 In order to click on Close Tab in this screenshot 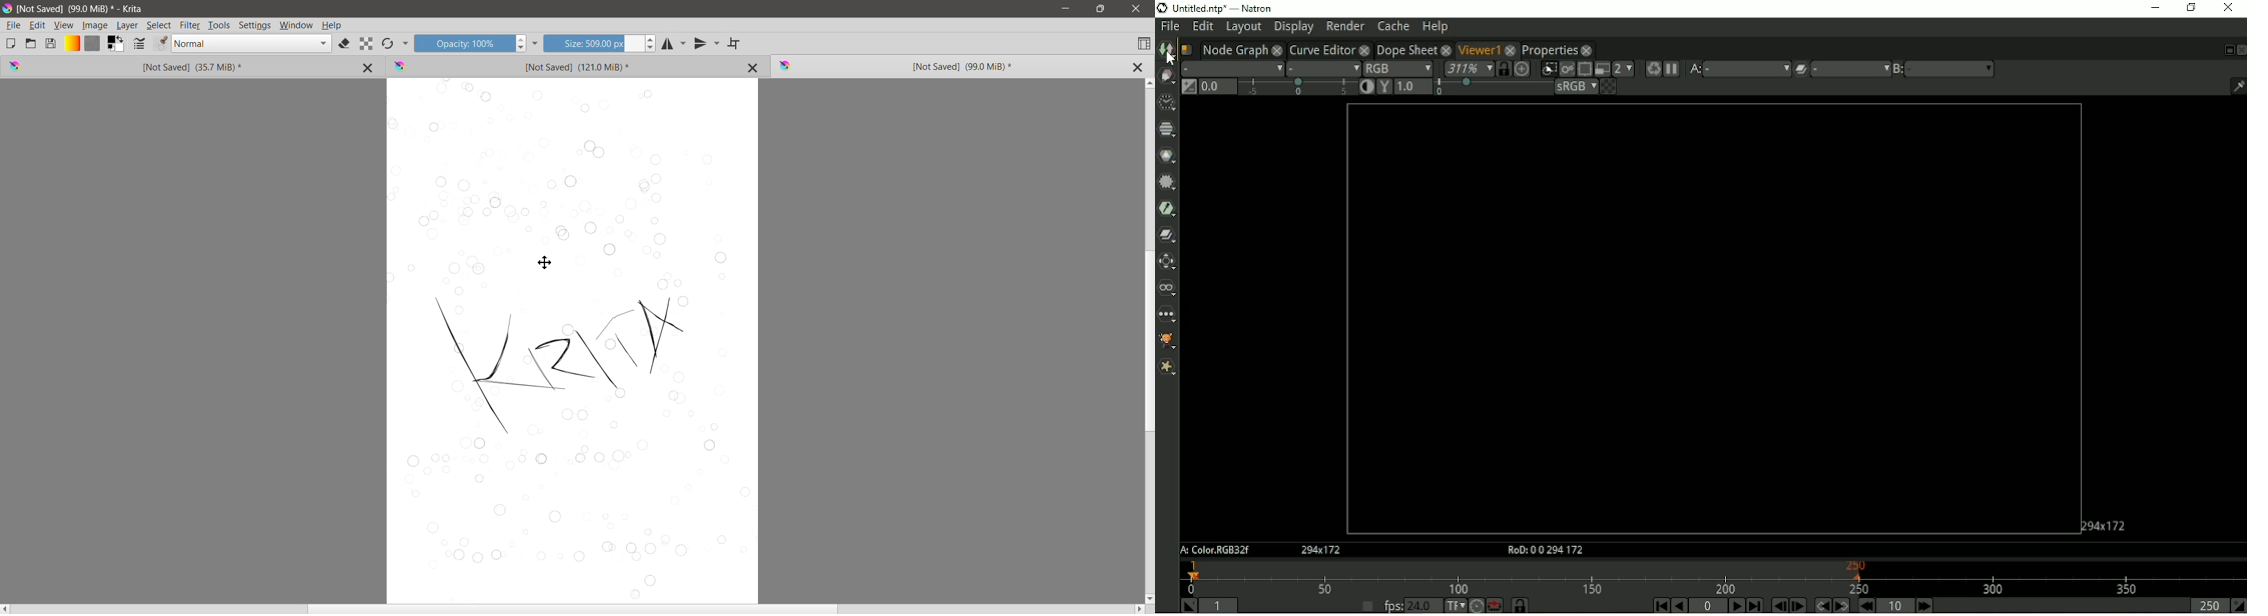, I will do `click(1137, 67)`.